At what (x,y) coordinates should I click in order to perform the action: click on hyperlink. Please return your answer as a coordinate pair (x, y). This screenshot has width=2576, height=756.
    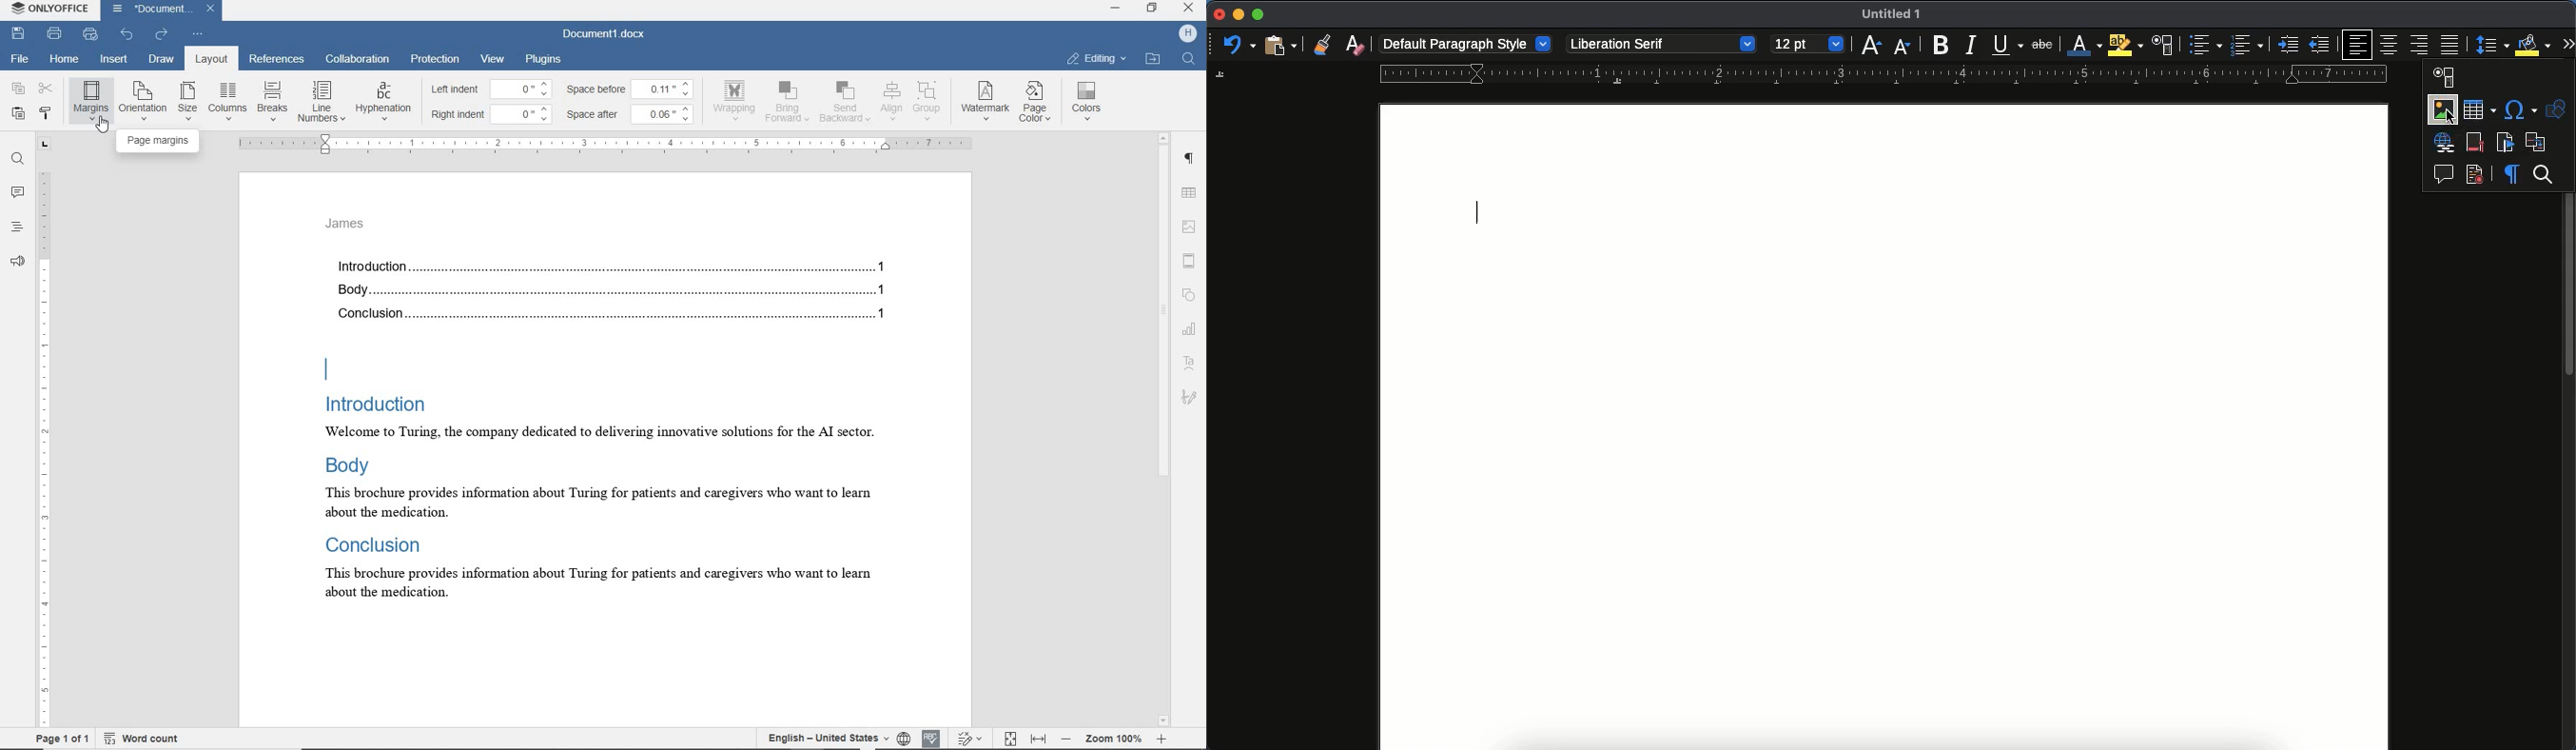
    Looking at the image, I should click on (2441, 143).